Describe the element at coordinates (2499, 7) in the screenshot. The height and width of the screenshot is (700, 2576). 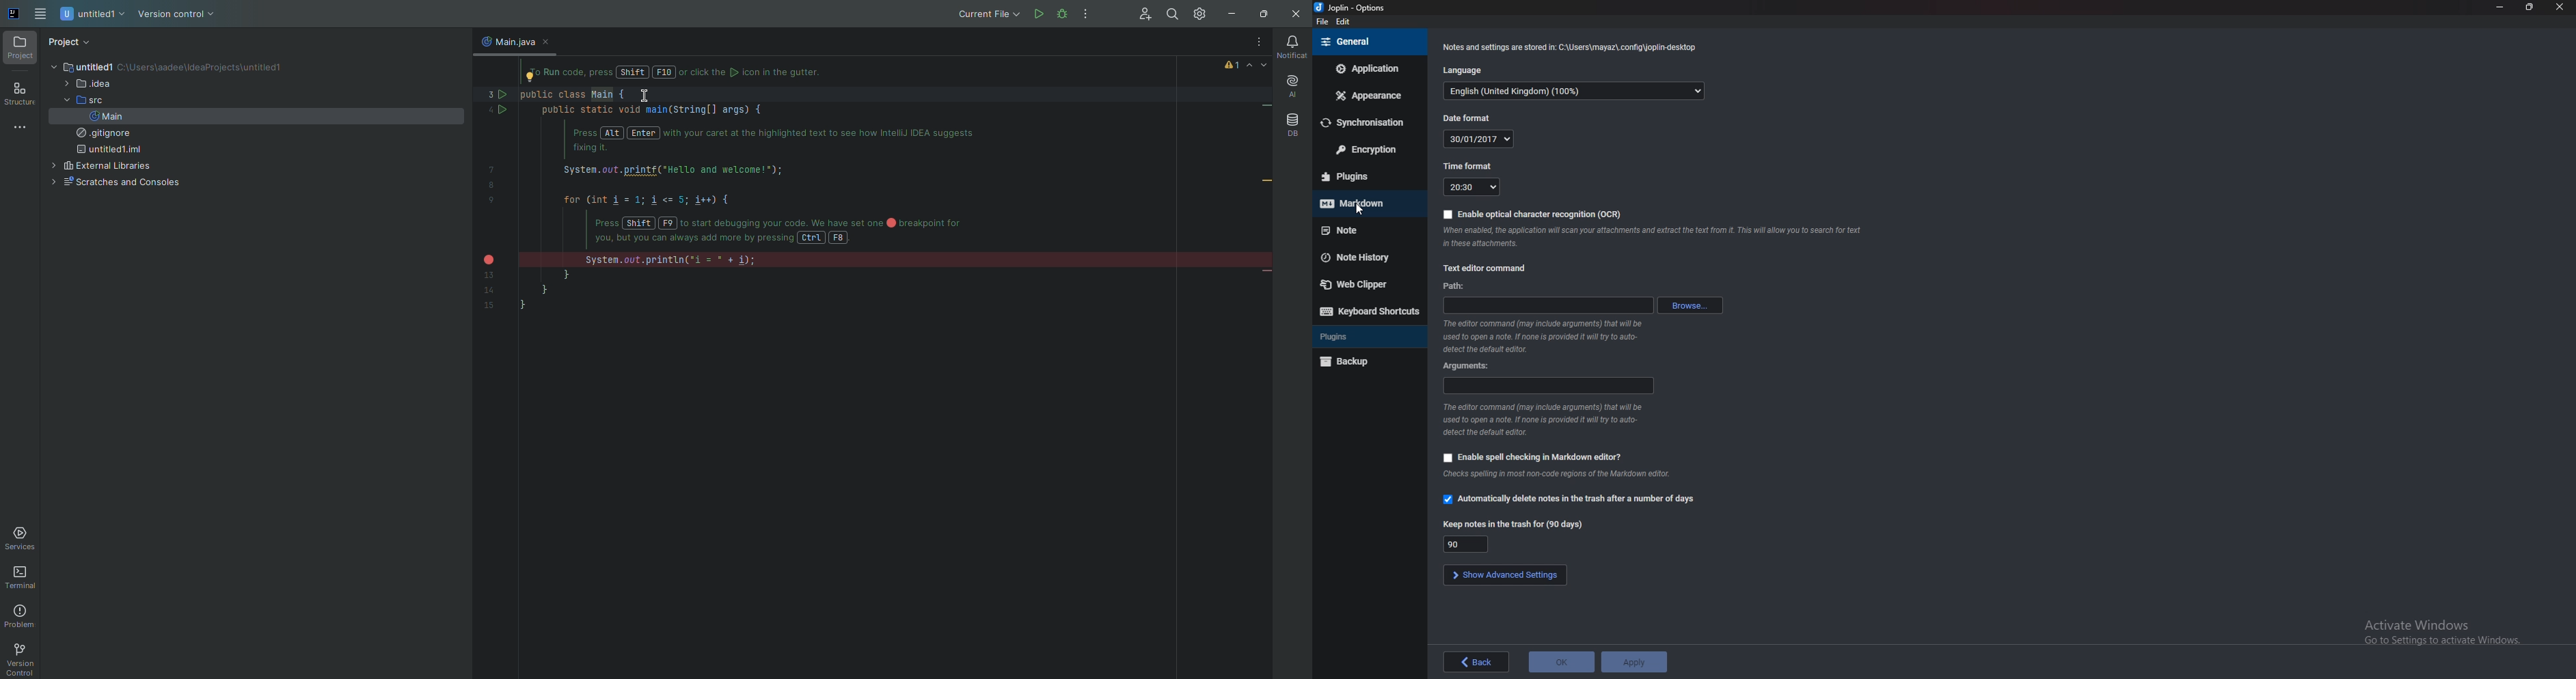
I see `Minimize` at that location.